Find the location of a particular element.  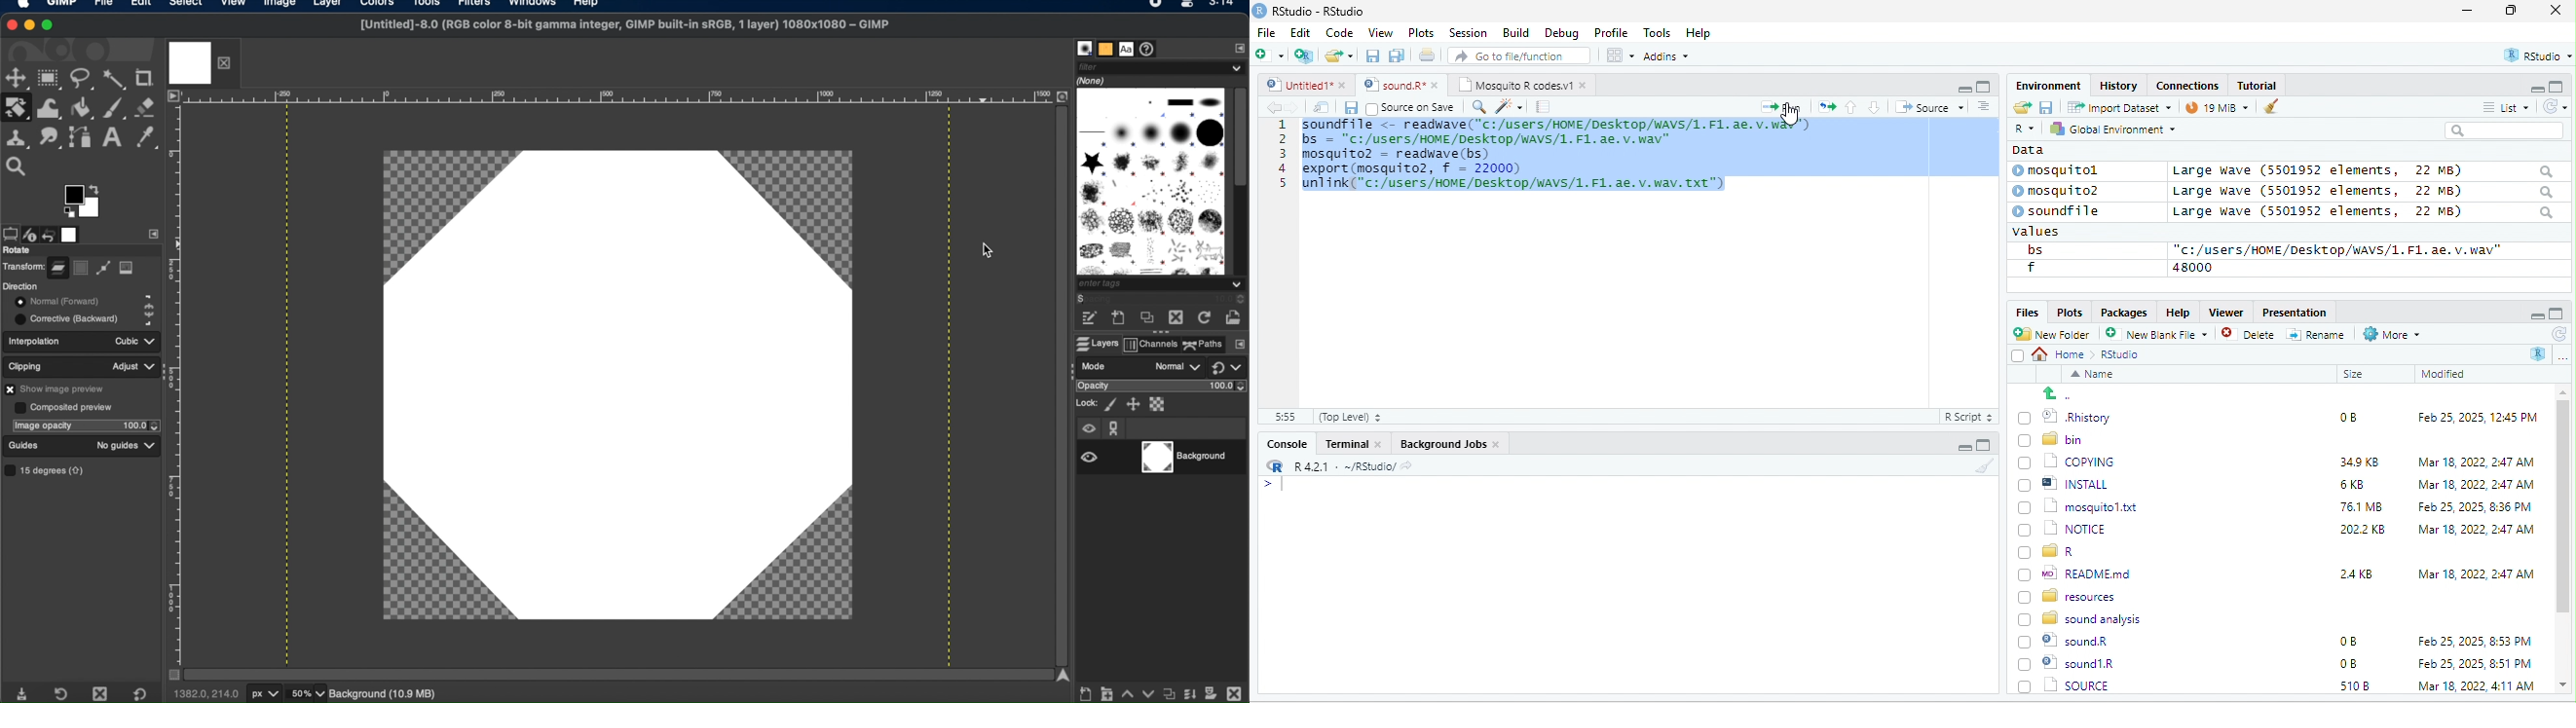

Profile is located at coordinates (1611, 33).